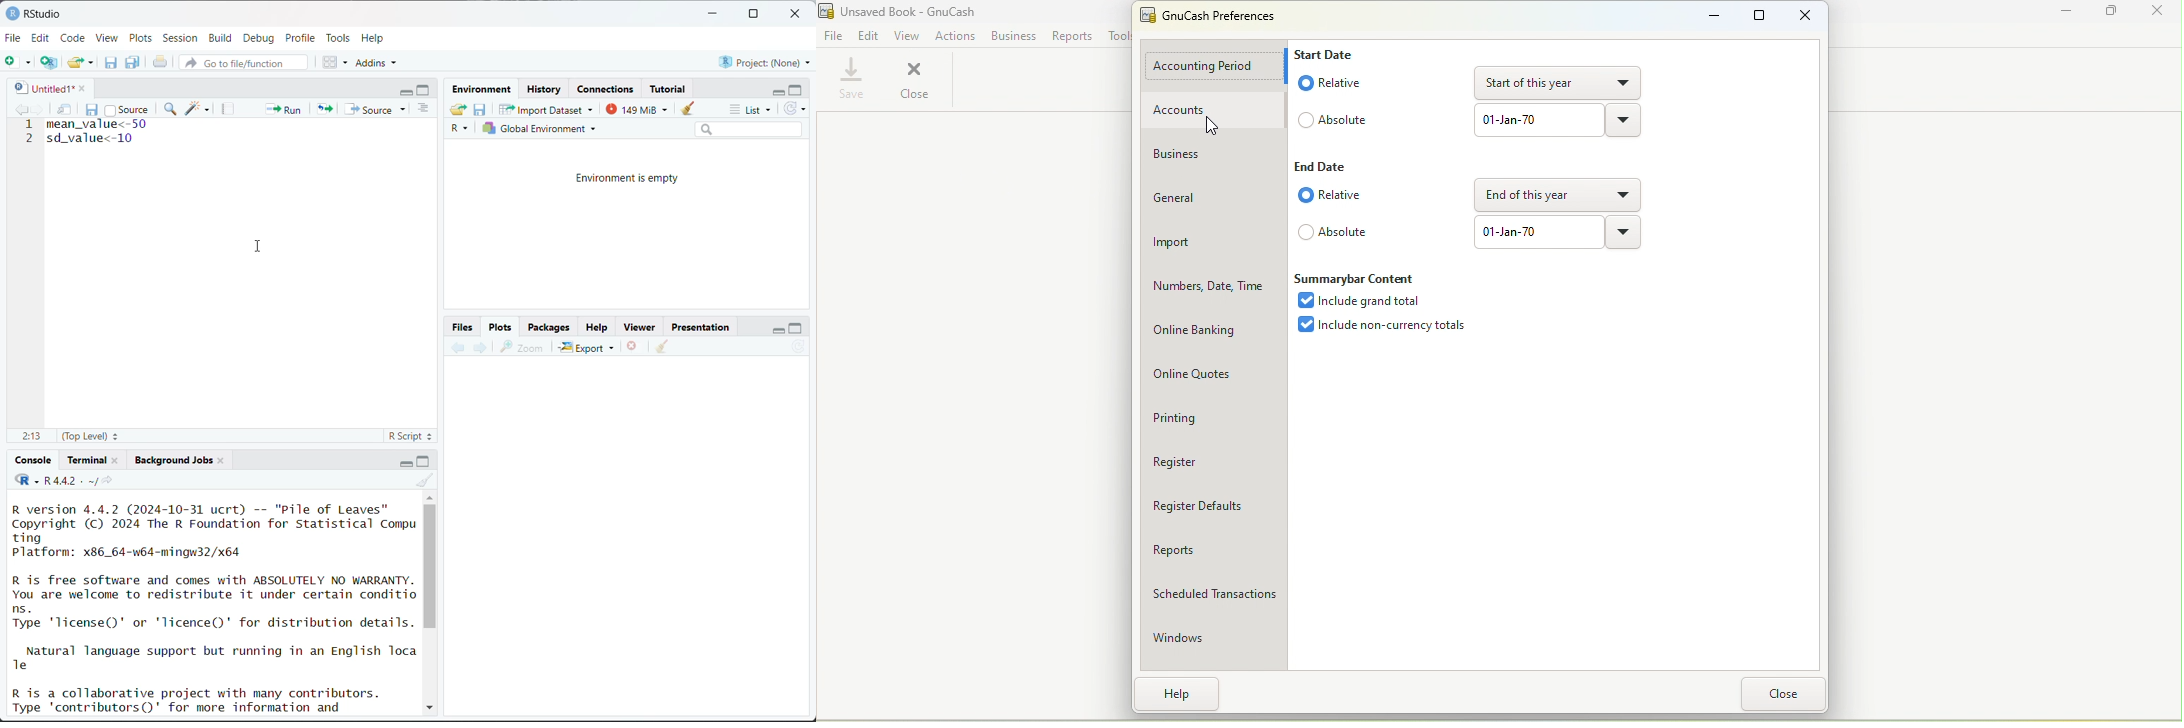 The width and height of the screenshot is (2184, 728). Describe the element at coordinates (115, 459) in the screenshot. I see `close` at that location.